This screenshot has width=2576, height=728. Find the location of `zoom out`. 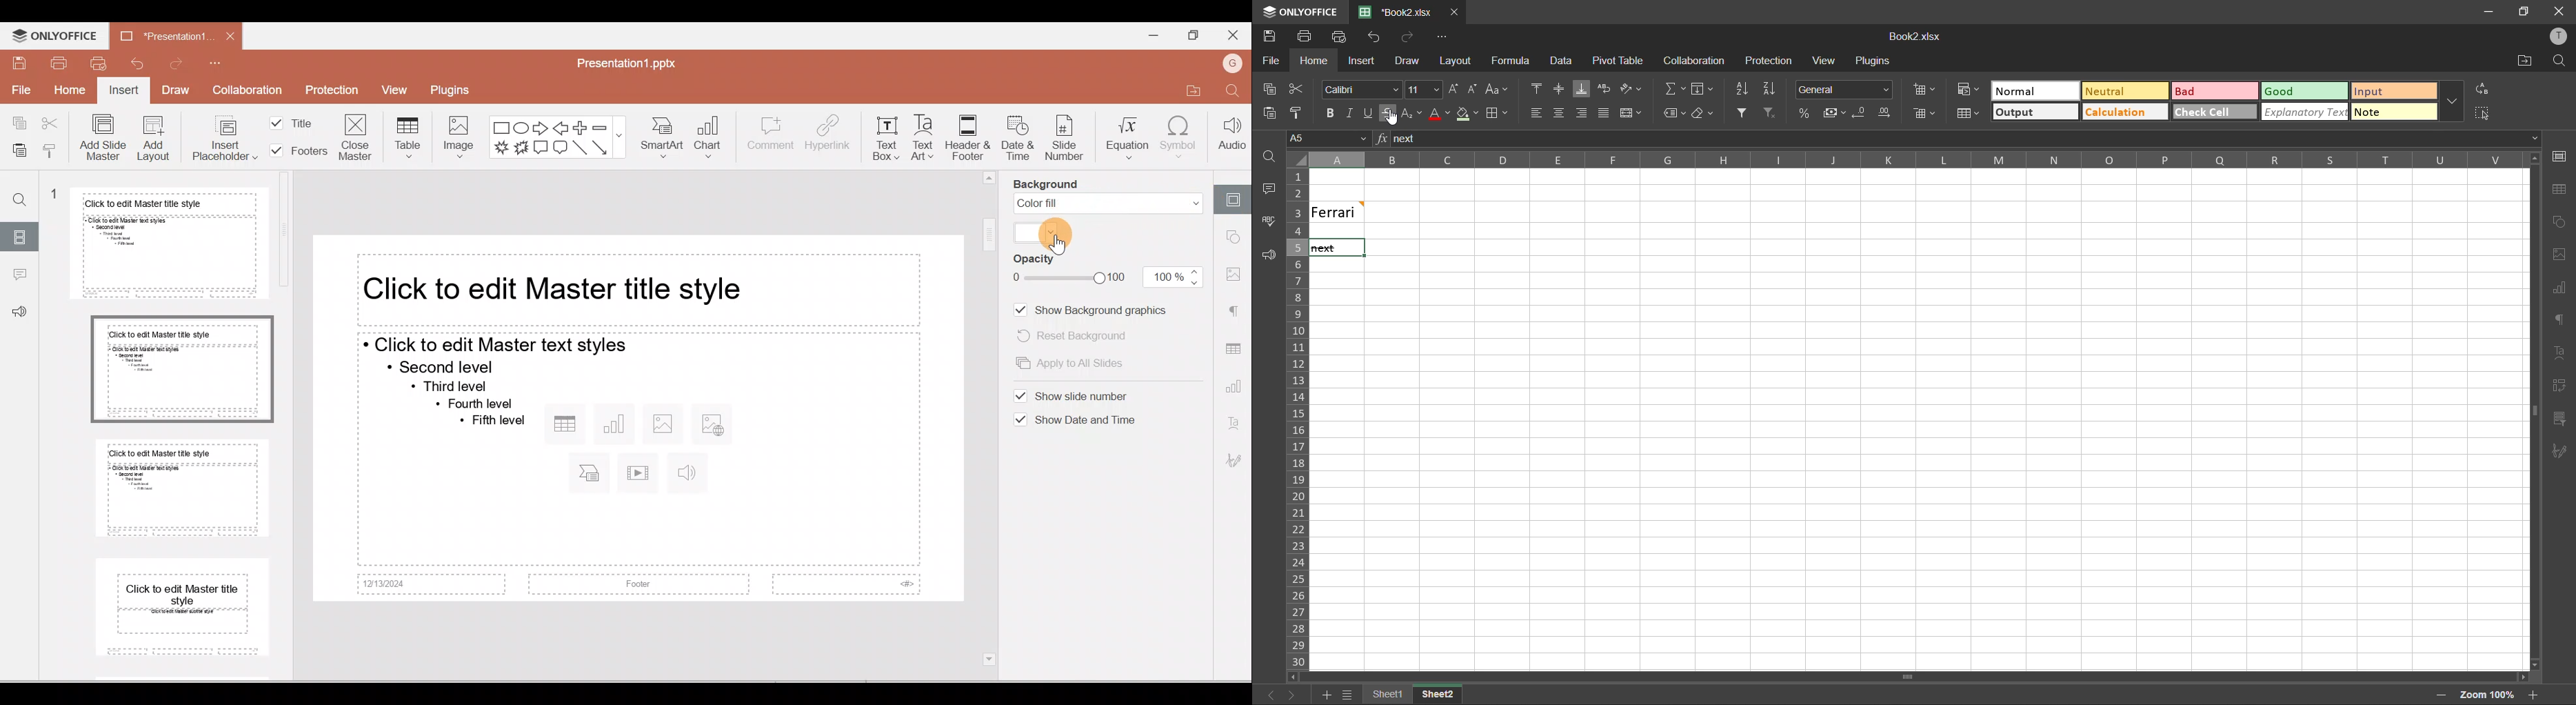

zoom out is located at coordinates (2439, 696).